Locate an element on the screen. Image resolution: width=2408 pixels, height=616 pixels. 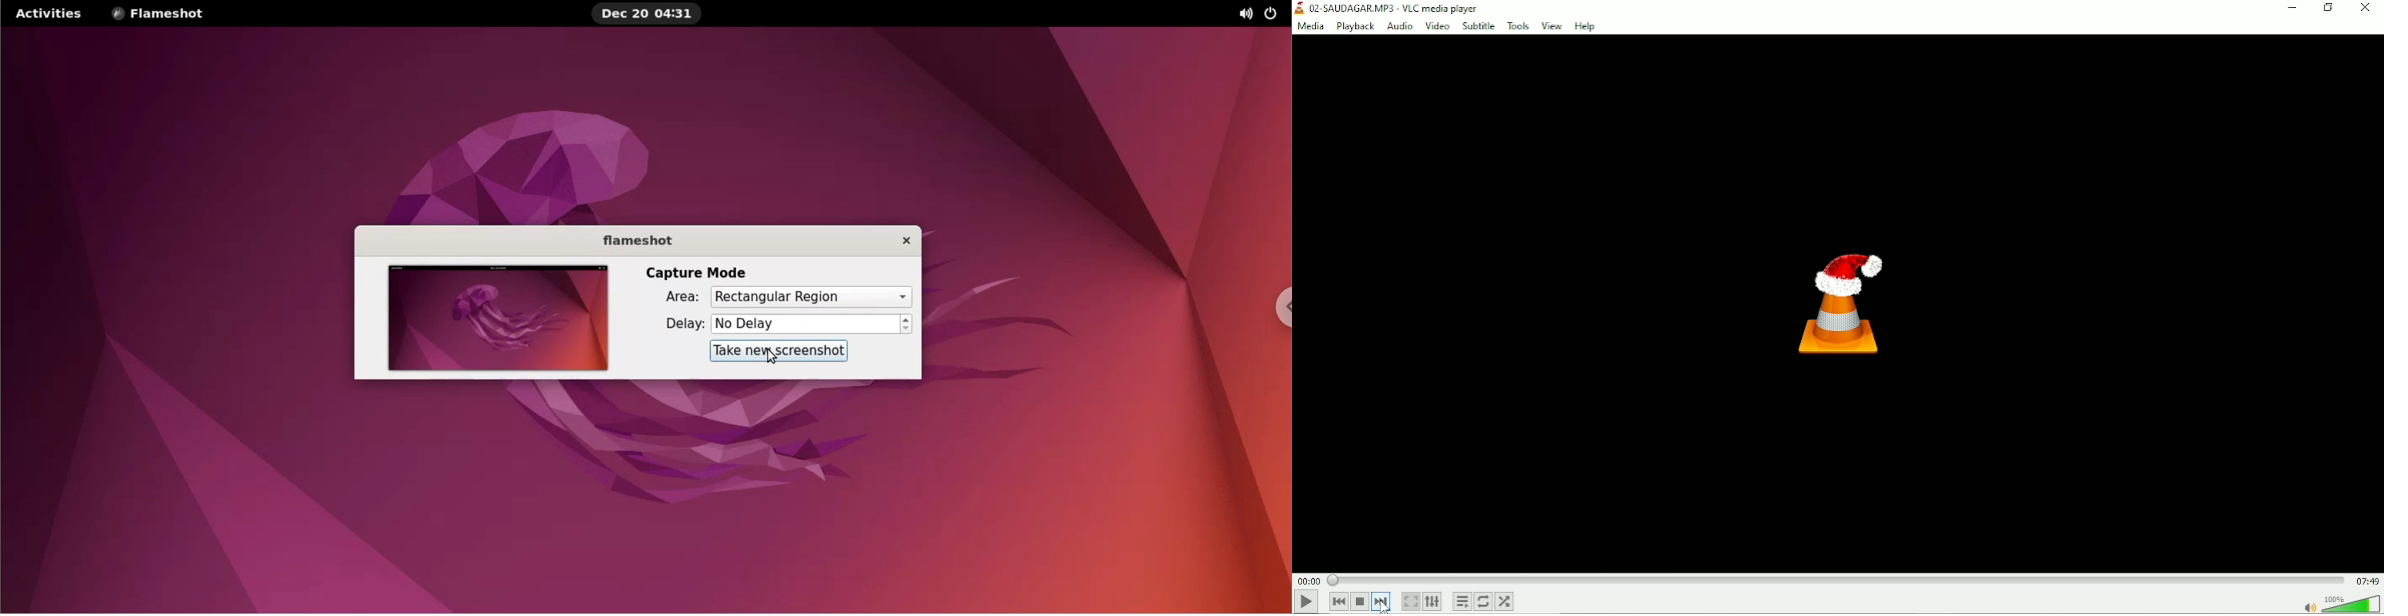
Random is located at coordinates (1505, 601).